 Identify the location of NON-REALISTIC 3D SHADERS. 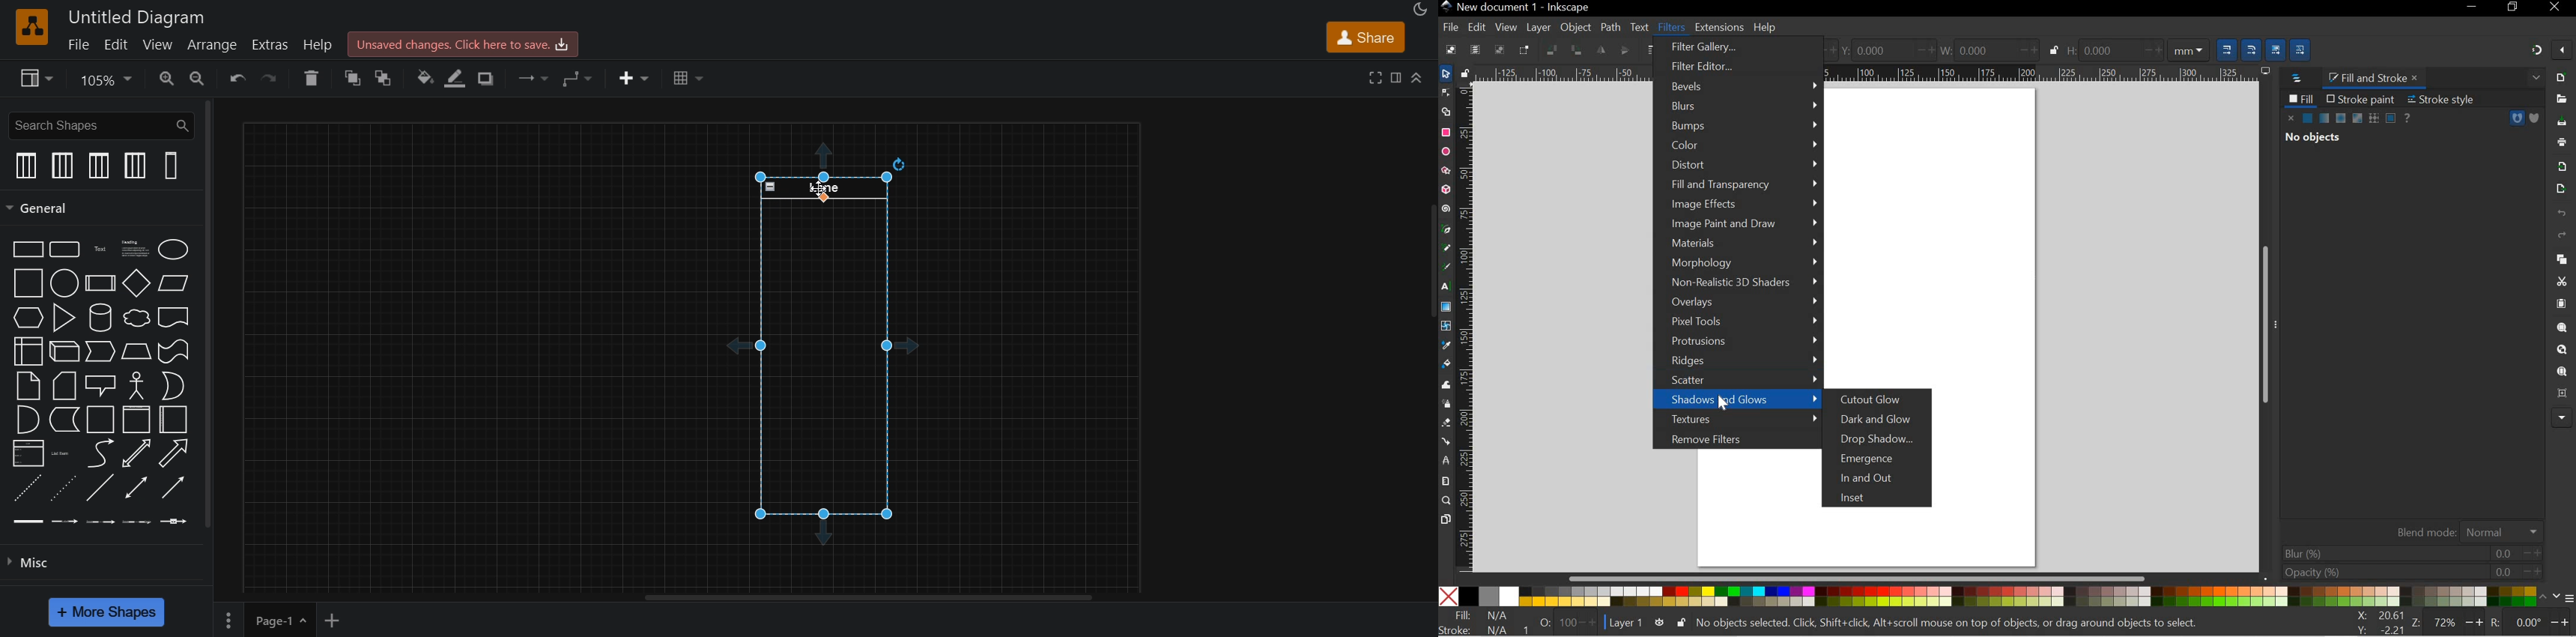
(1736, 284).